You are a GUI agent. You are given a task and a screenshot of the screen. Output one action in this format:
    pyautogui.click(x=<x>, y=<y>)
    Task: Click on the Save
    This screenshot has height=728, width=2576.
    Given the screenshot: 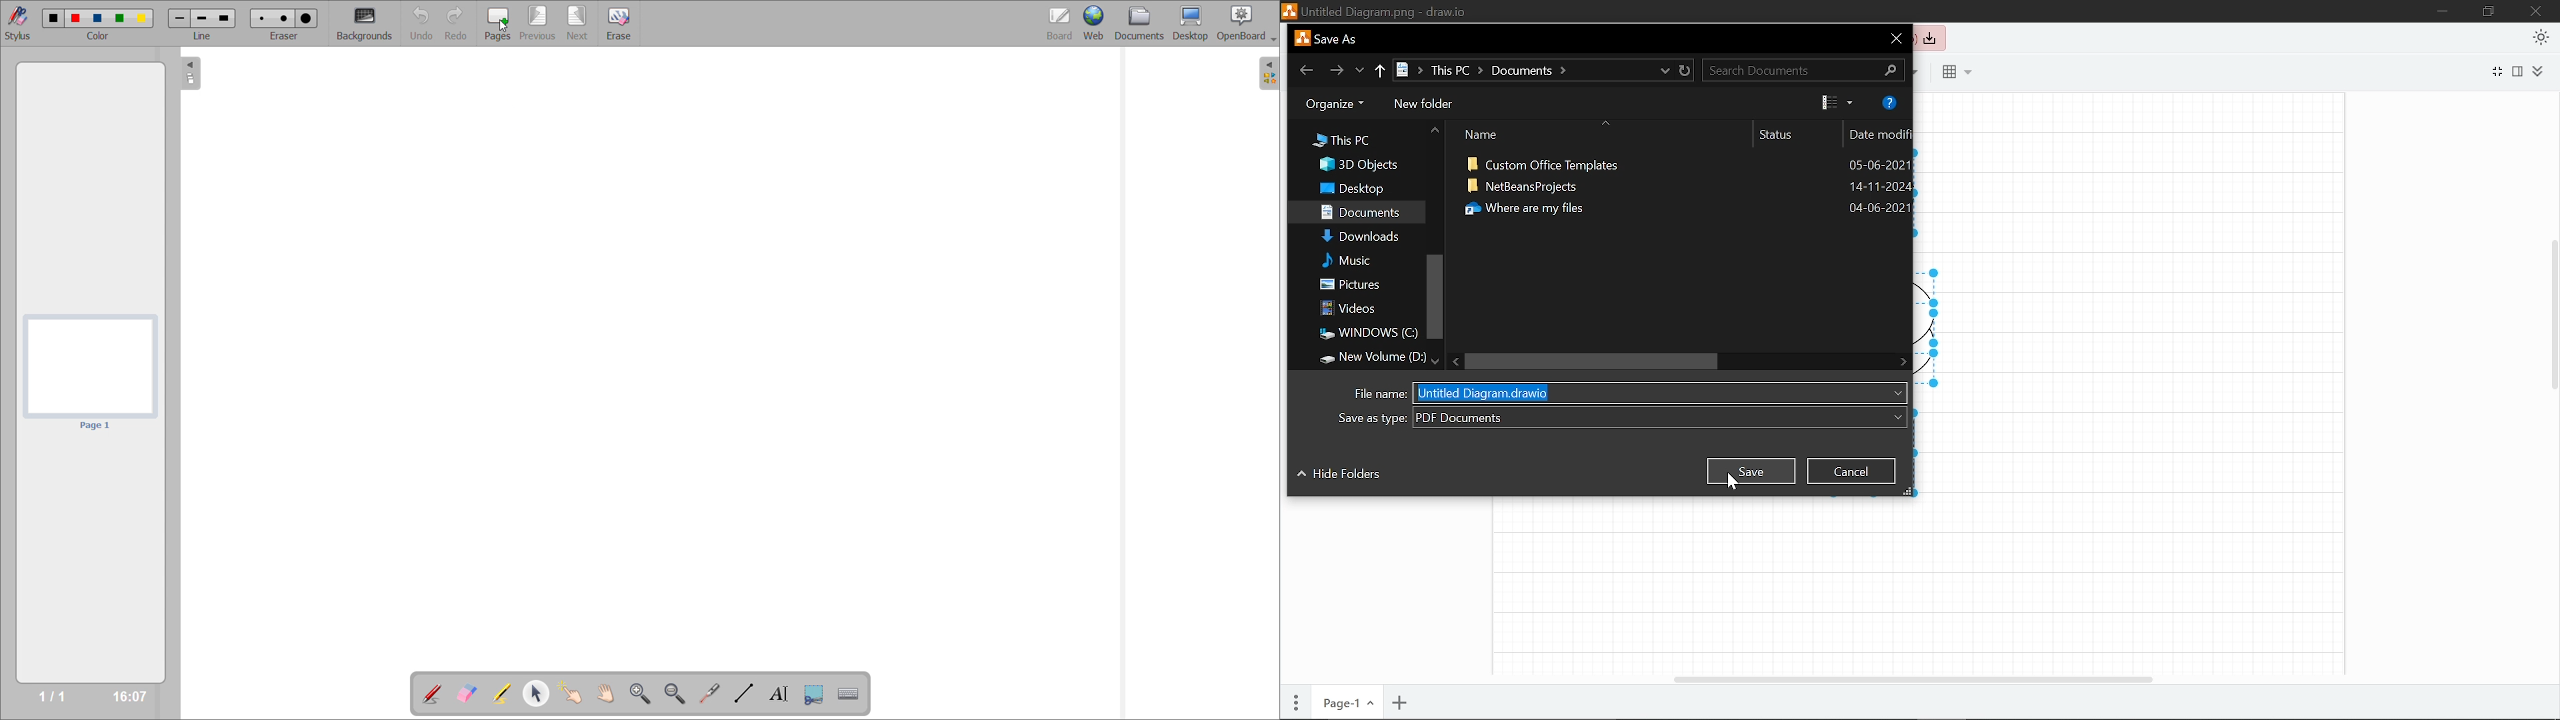 What is the action you would take?
    pyautogui.click(x=1750, y=470)
    